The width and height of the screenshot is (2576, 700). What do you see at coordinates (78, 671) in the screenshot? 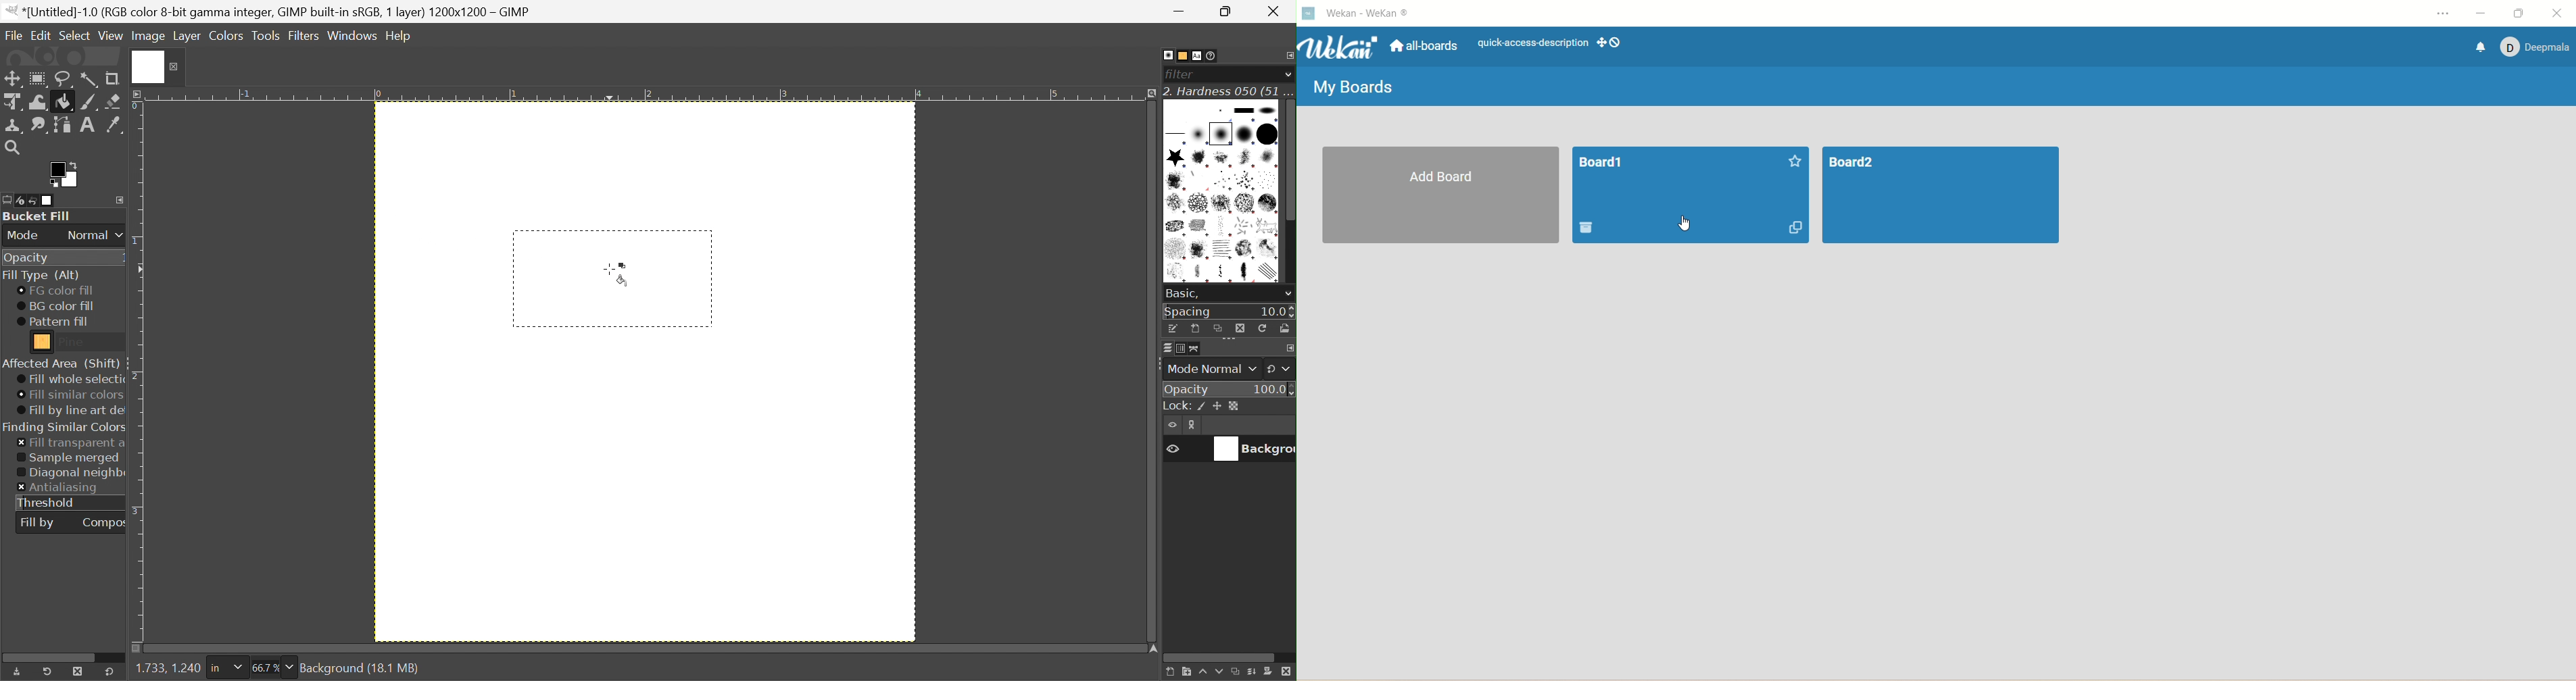
I see `Delete Tool Preset...` at bounding box center [78, 671].